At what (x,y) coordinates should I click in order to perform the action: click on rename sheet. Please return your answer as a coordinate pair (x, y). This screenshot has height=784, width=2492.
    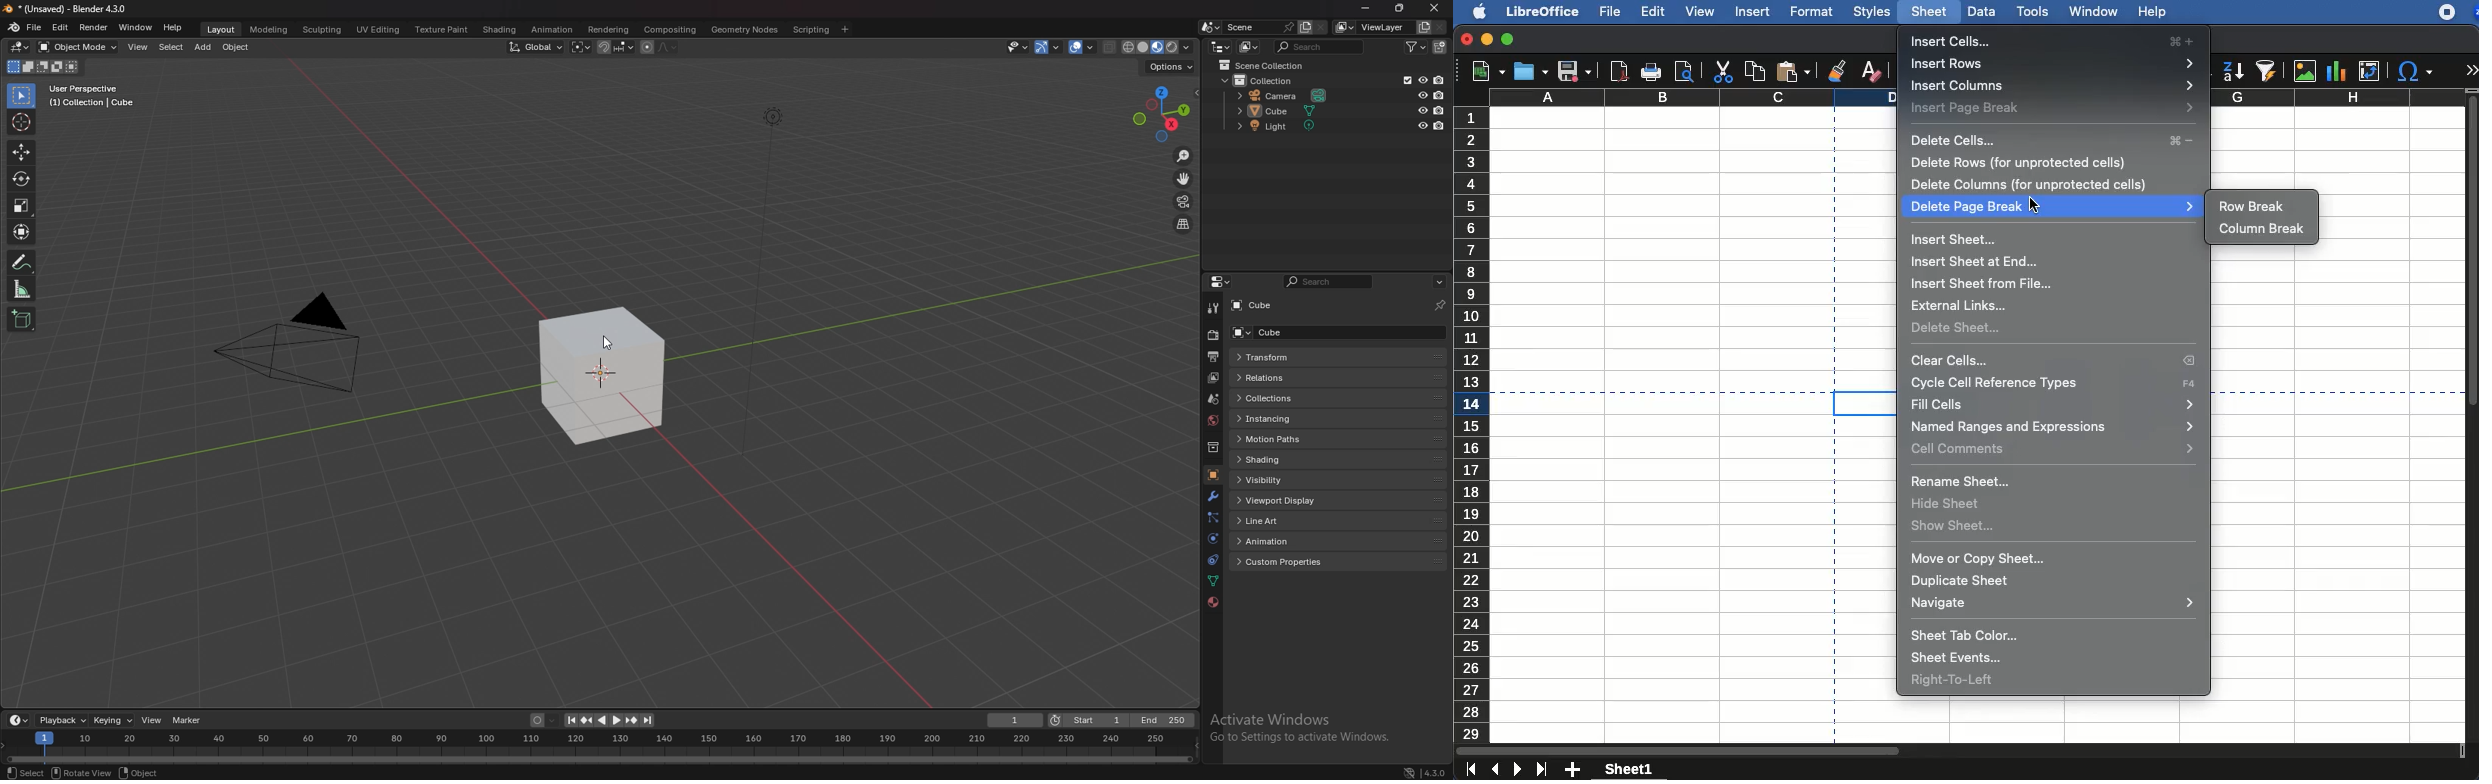
    Looking at the image, I should click on (1965, 483).